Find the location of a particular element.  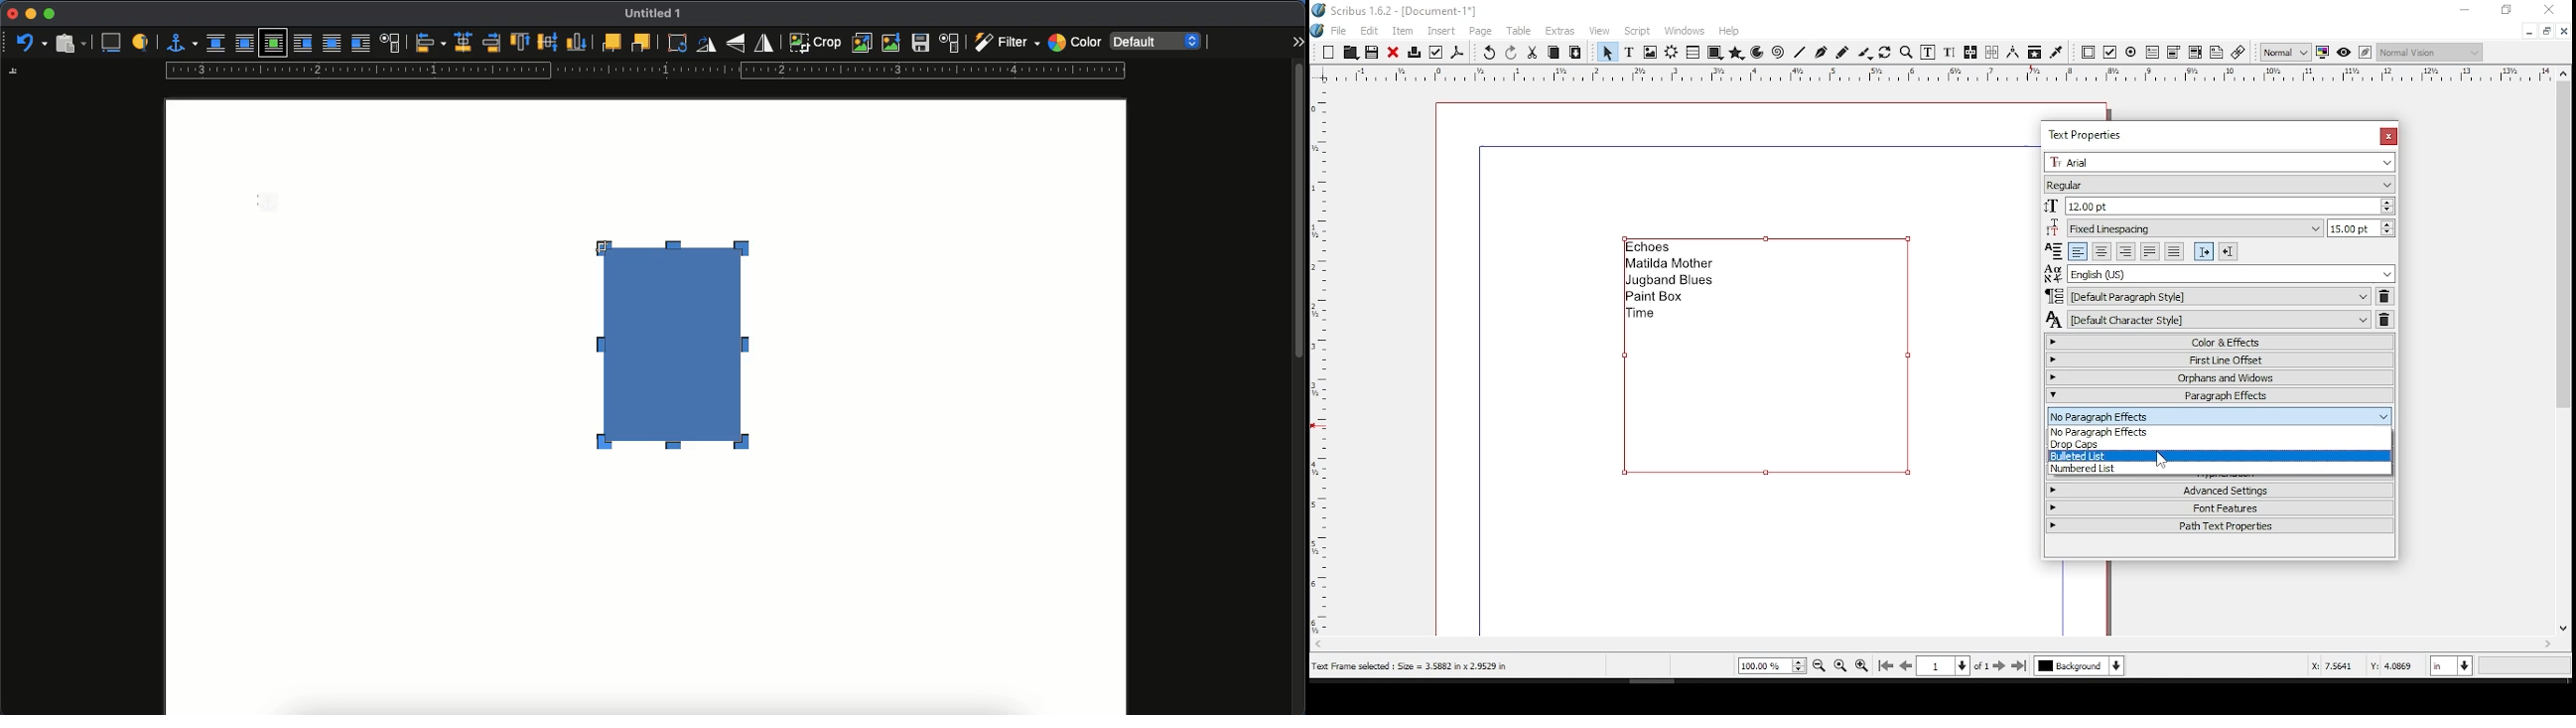

text frame selected: size = 3.5882 x 2.9529 in is located at coordinates (1416, 666).